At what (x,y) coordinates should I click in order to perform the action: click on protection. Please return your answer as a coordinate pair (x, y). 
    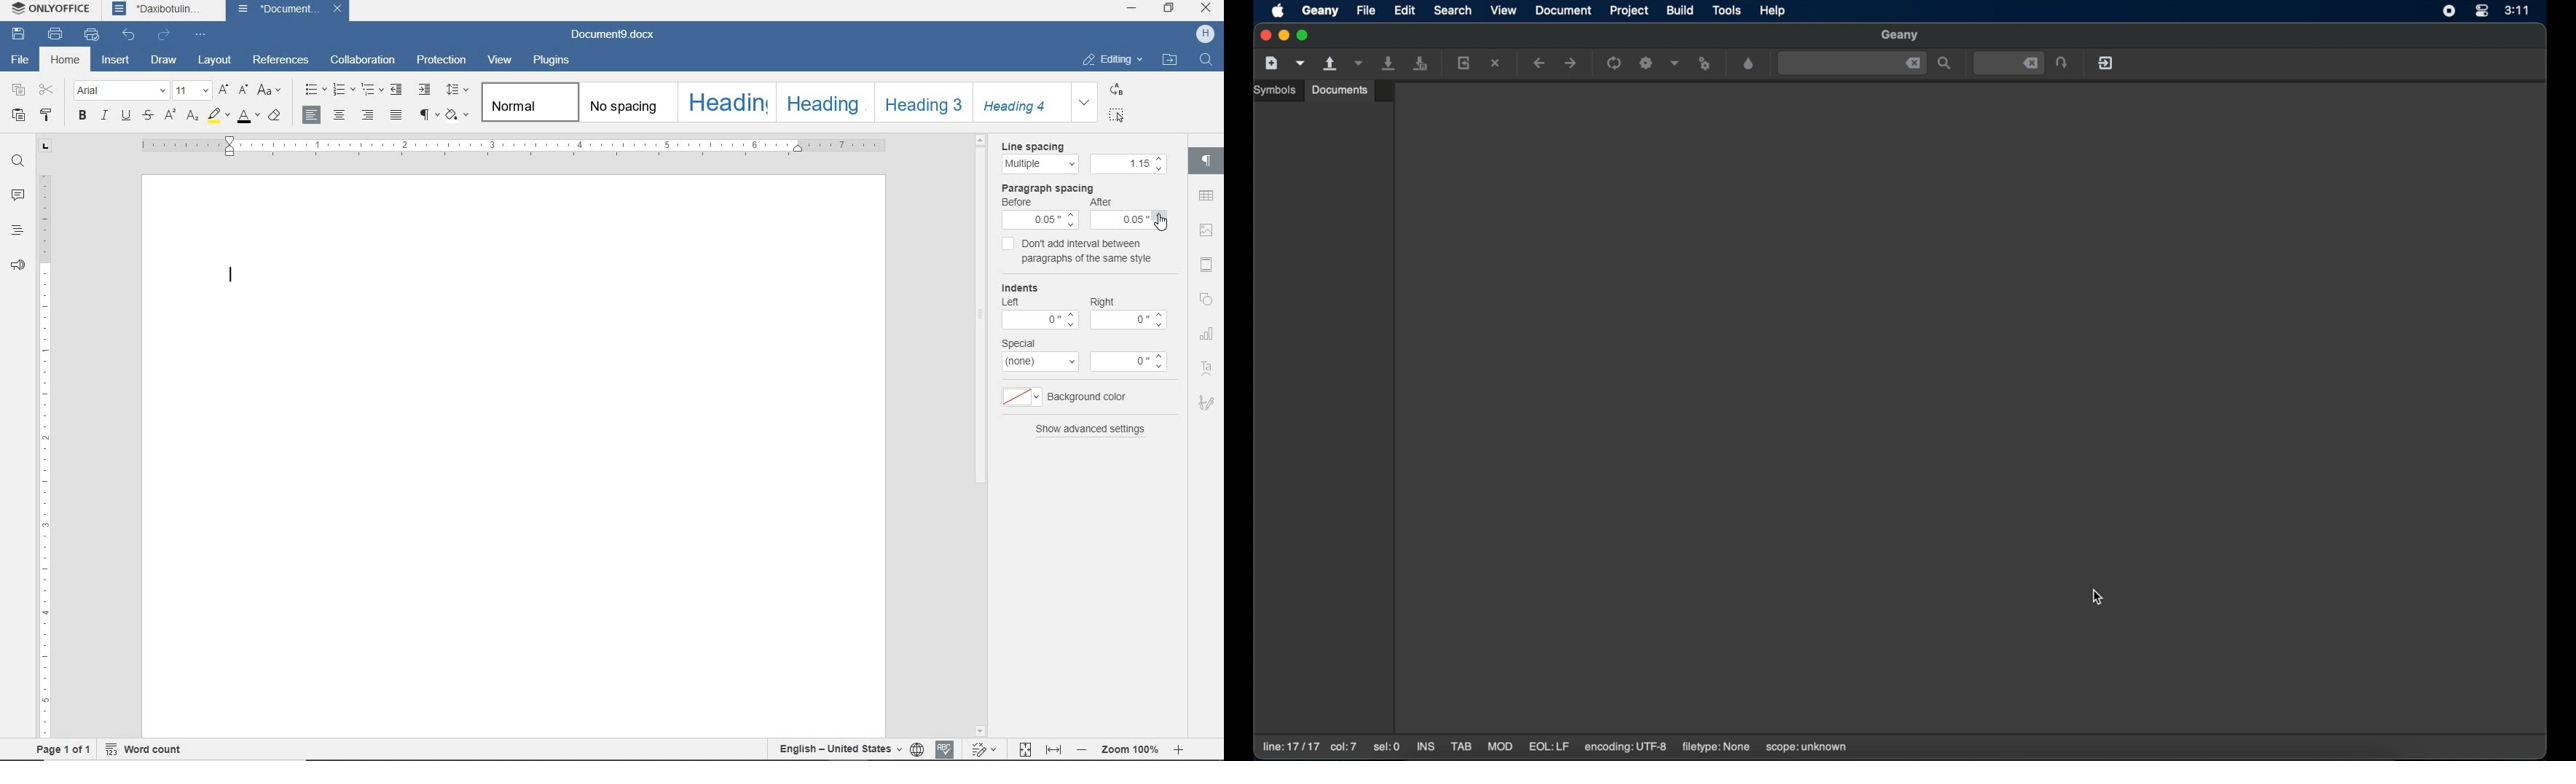
    Looking at the image, I should click on (444, 61).